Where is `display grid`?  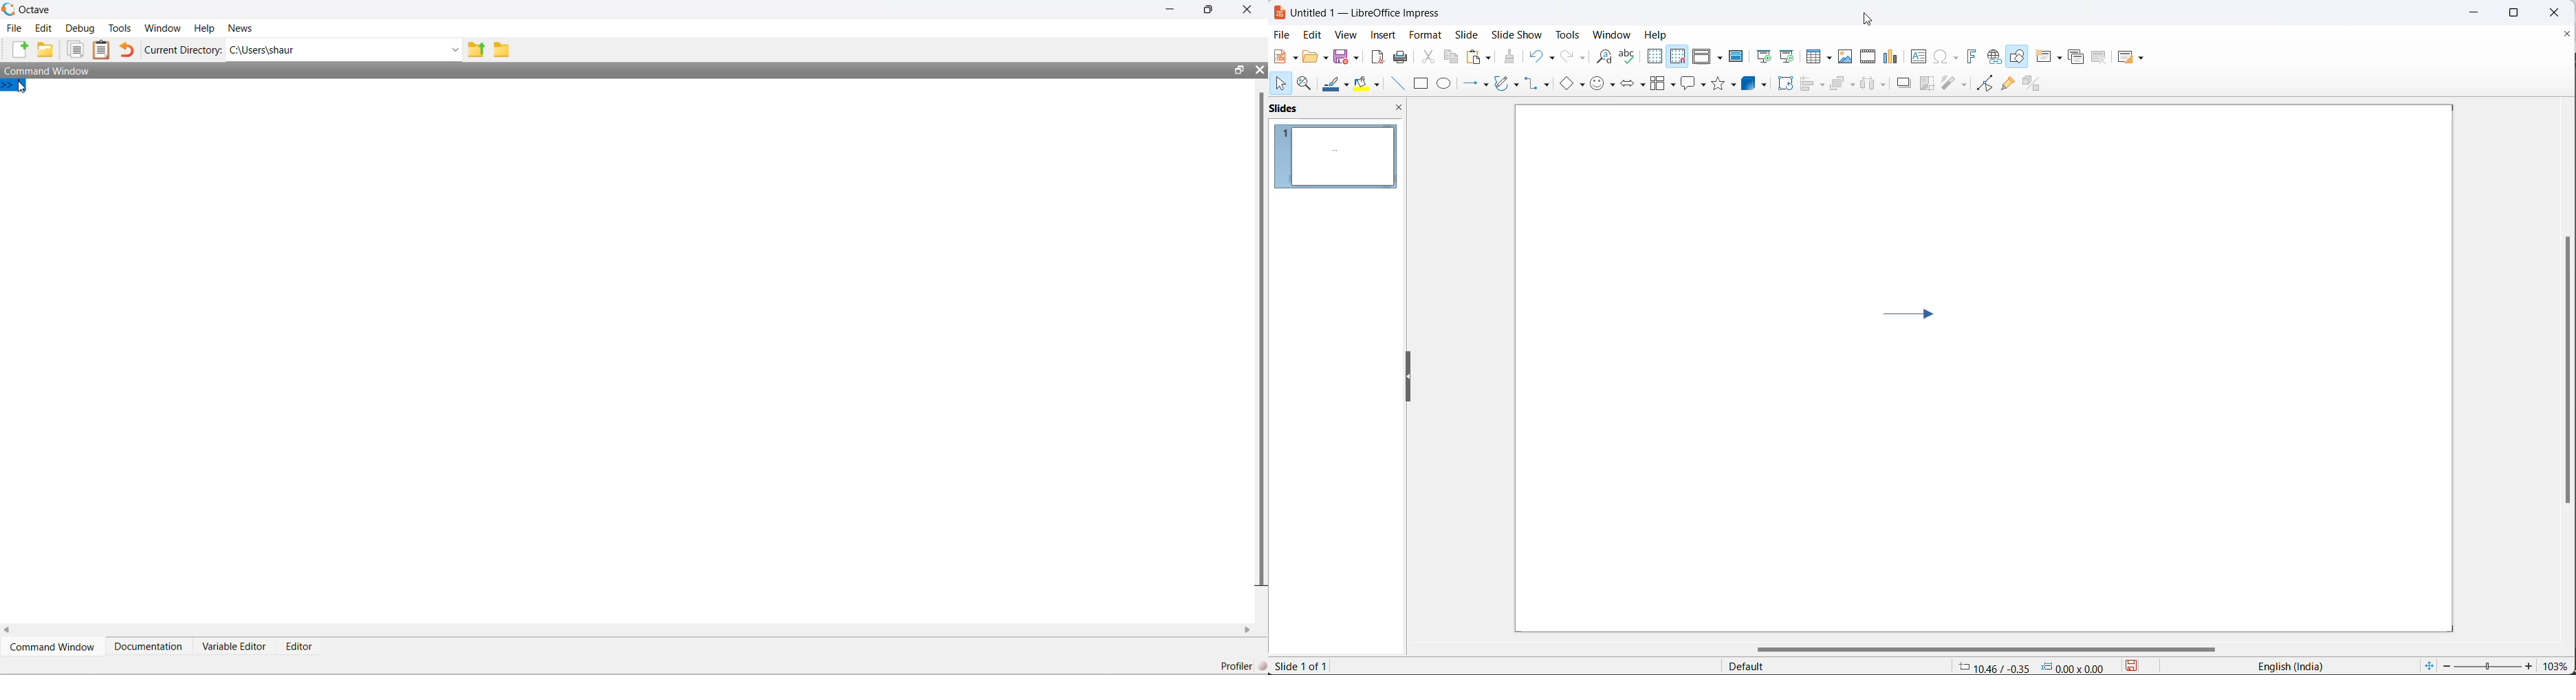 display grid is located at coordinates (1655, 58).